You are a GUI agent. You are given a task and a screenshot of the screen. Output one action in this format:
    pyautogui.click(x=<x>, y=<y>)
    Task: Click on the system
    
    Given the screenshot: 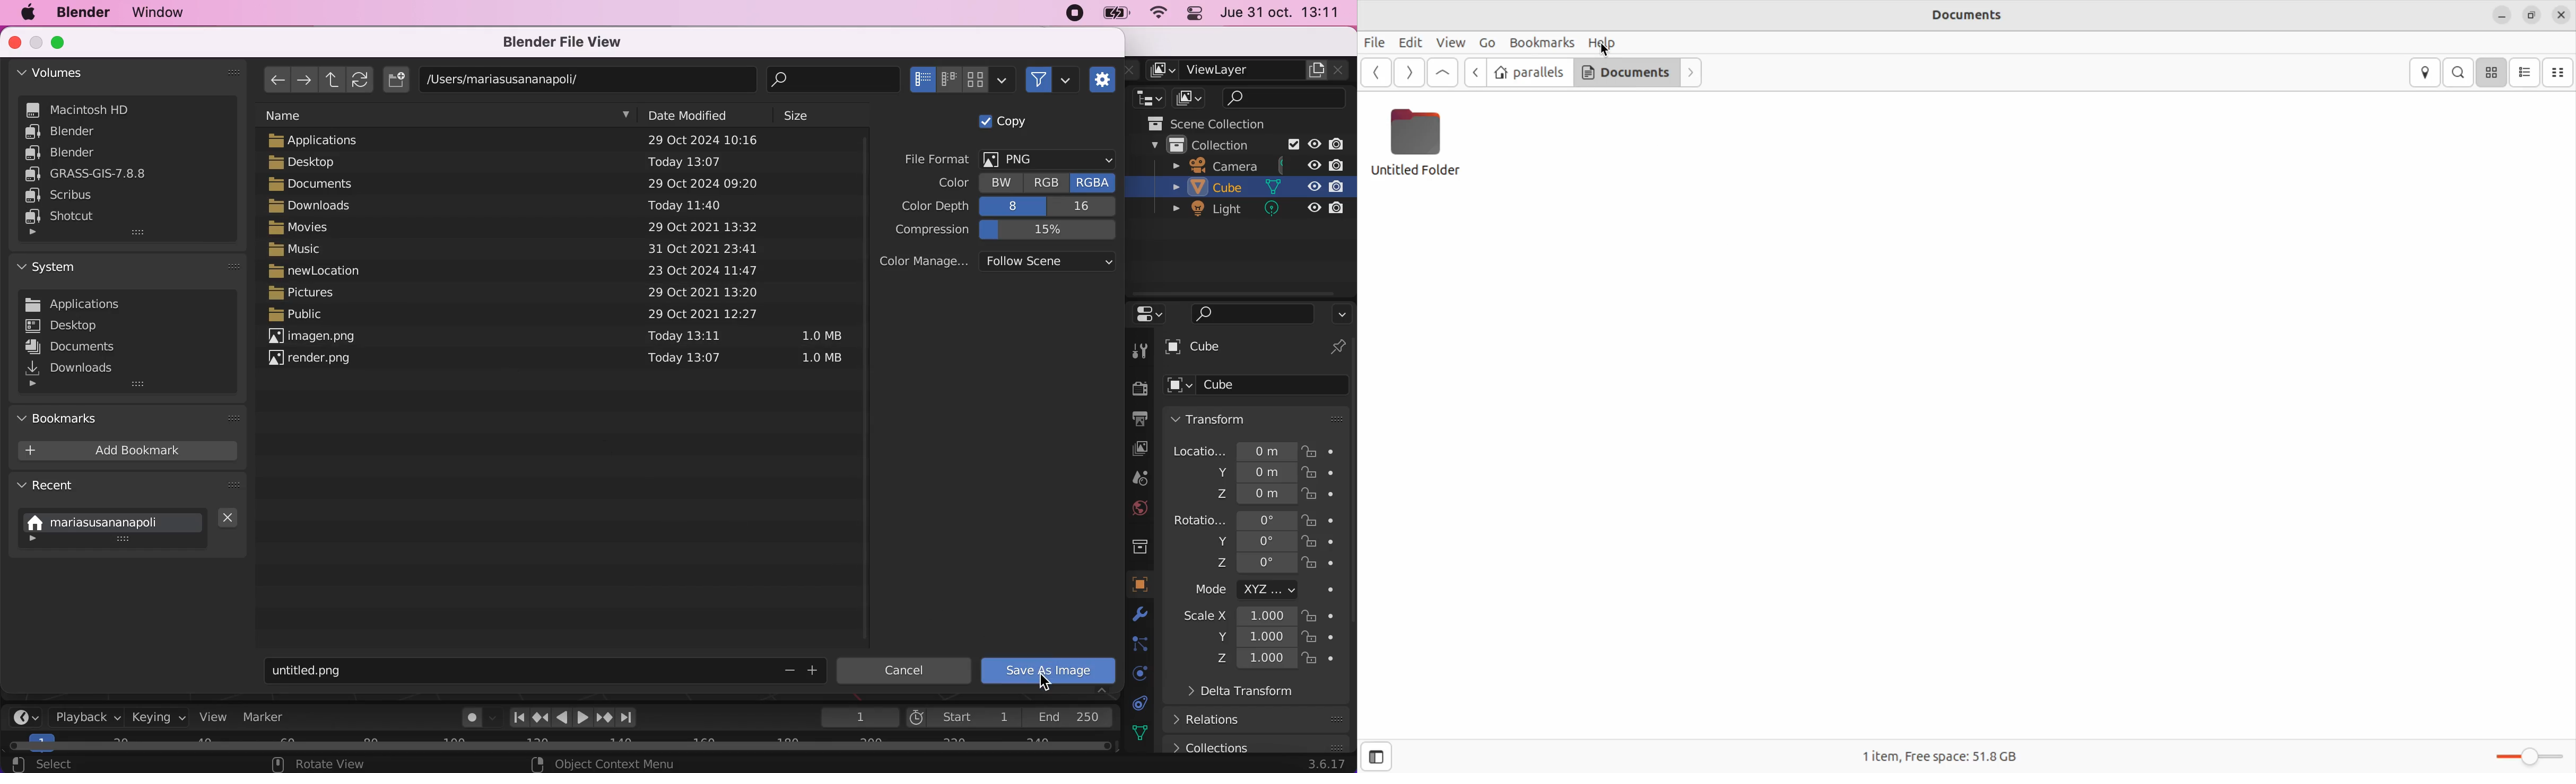 What is the action you would take?
    pyautogui.click(x=125, y=330)
    